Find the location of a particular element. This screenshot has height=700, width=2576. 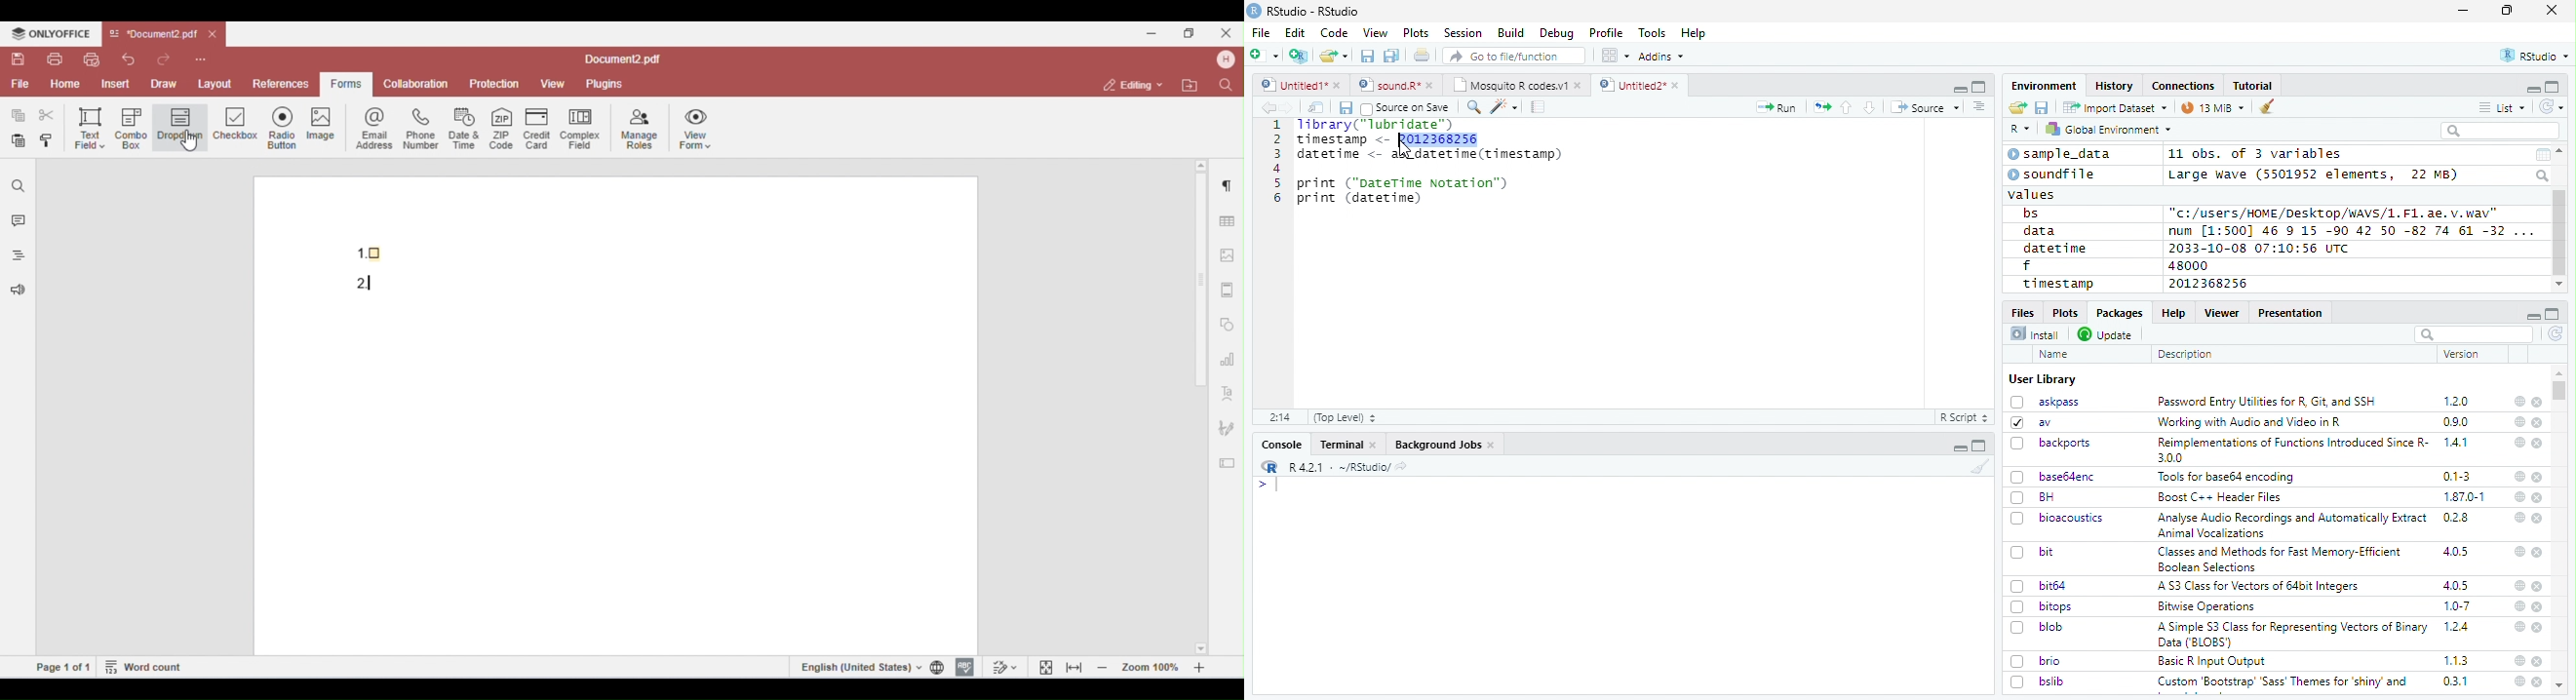

Packages is located at coordinates (2118, 313).